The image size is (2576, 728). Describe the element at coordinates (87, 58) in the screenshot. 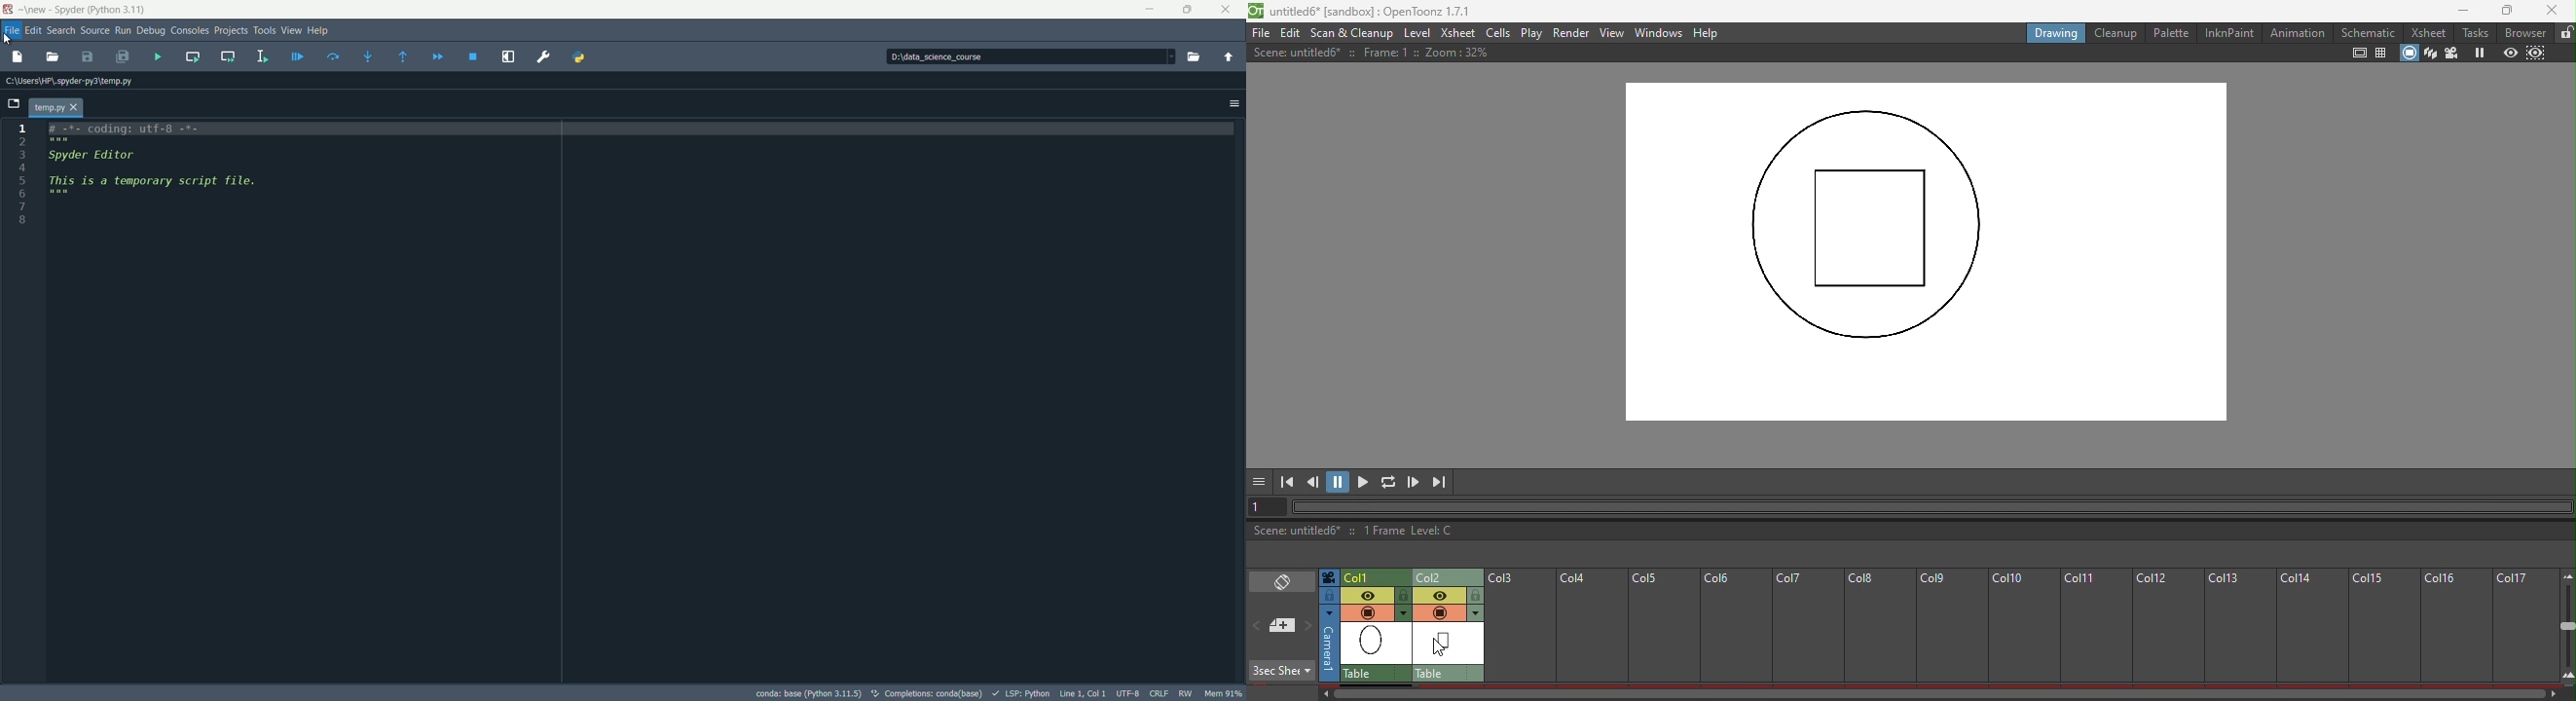

I see `save file` at that location.